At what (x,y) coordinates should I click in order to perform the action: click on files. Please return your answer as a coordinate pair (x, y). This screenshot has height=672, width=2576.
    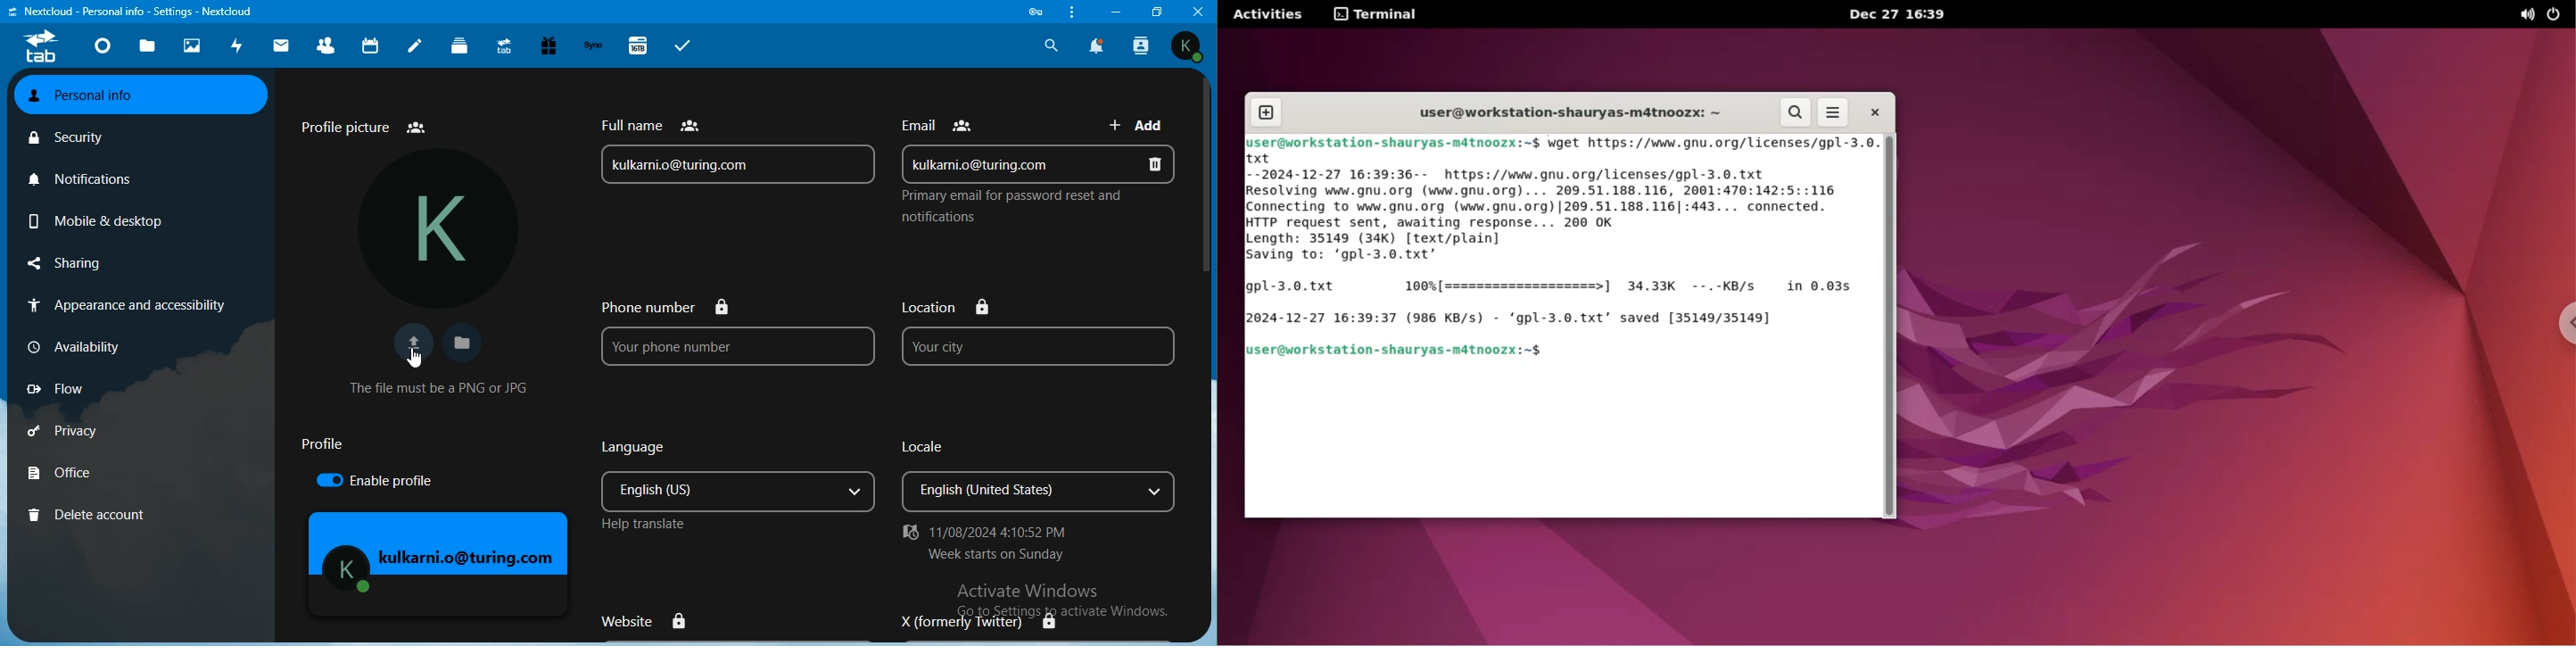
    Looking at the image, I should click on (147, 48).